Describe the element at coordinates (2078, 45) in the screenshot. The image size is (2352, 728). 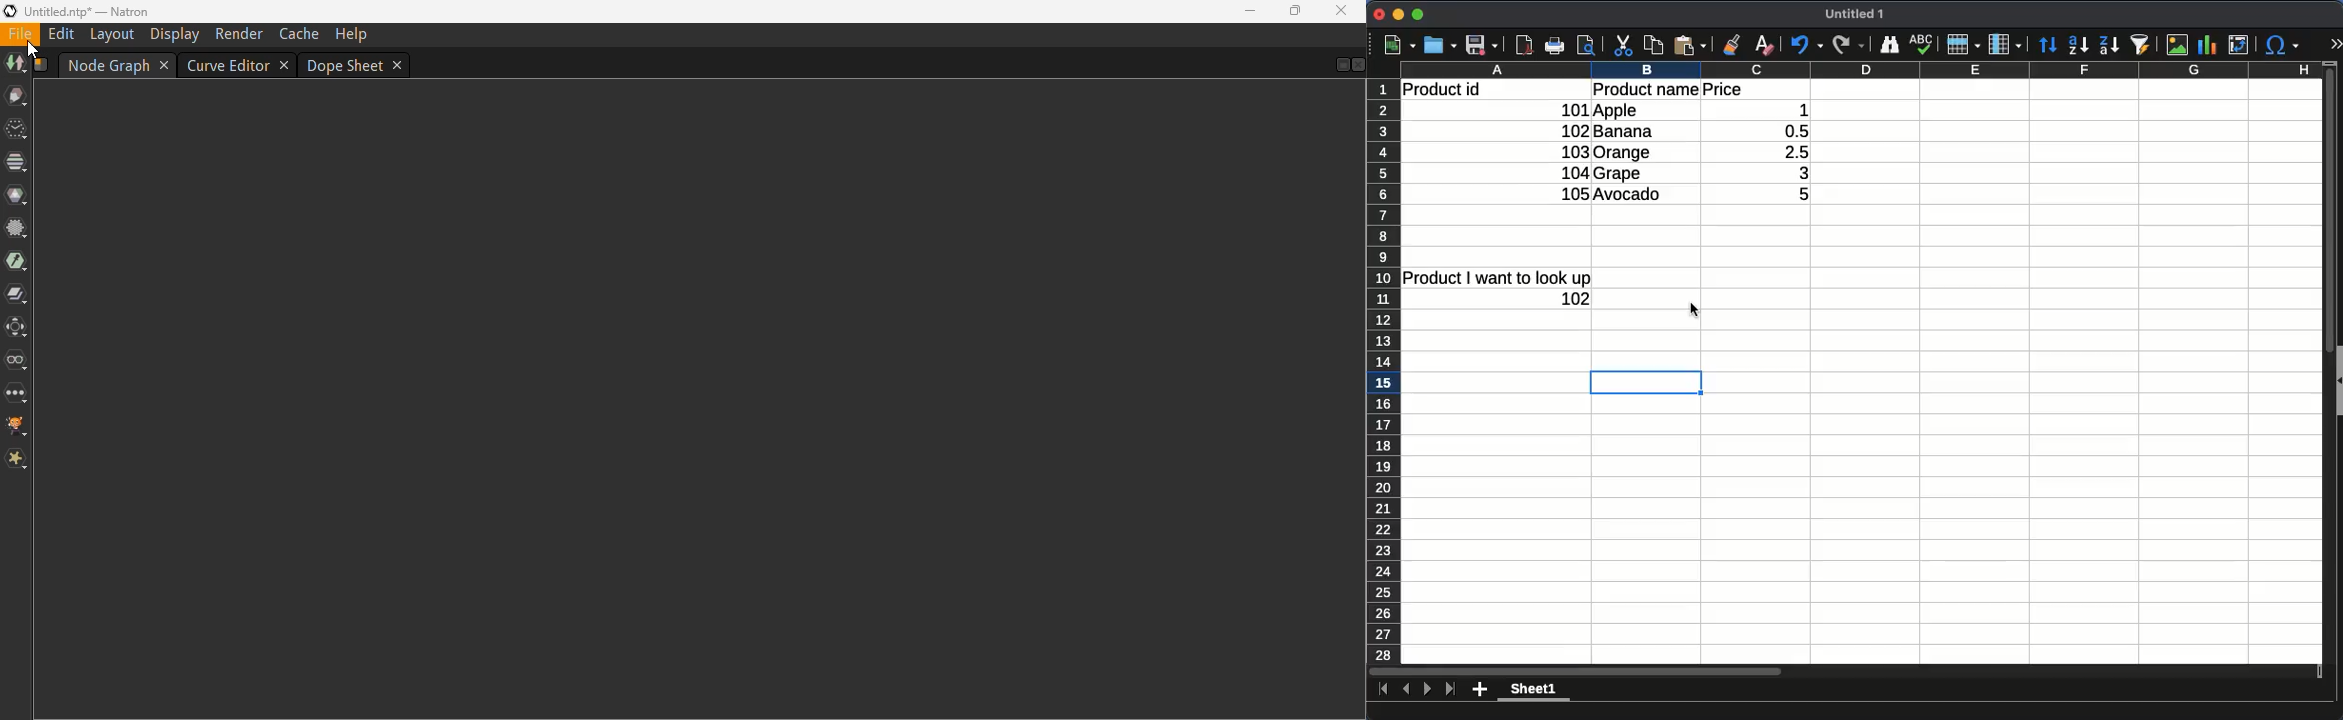
I see `ascending ` at that location.